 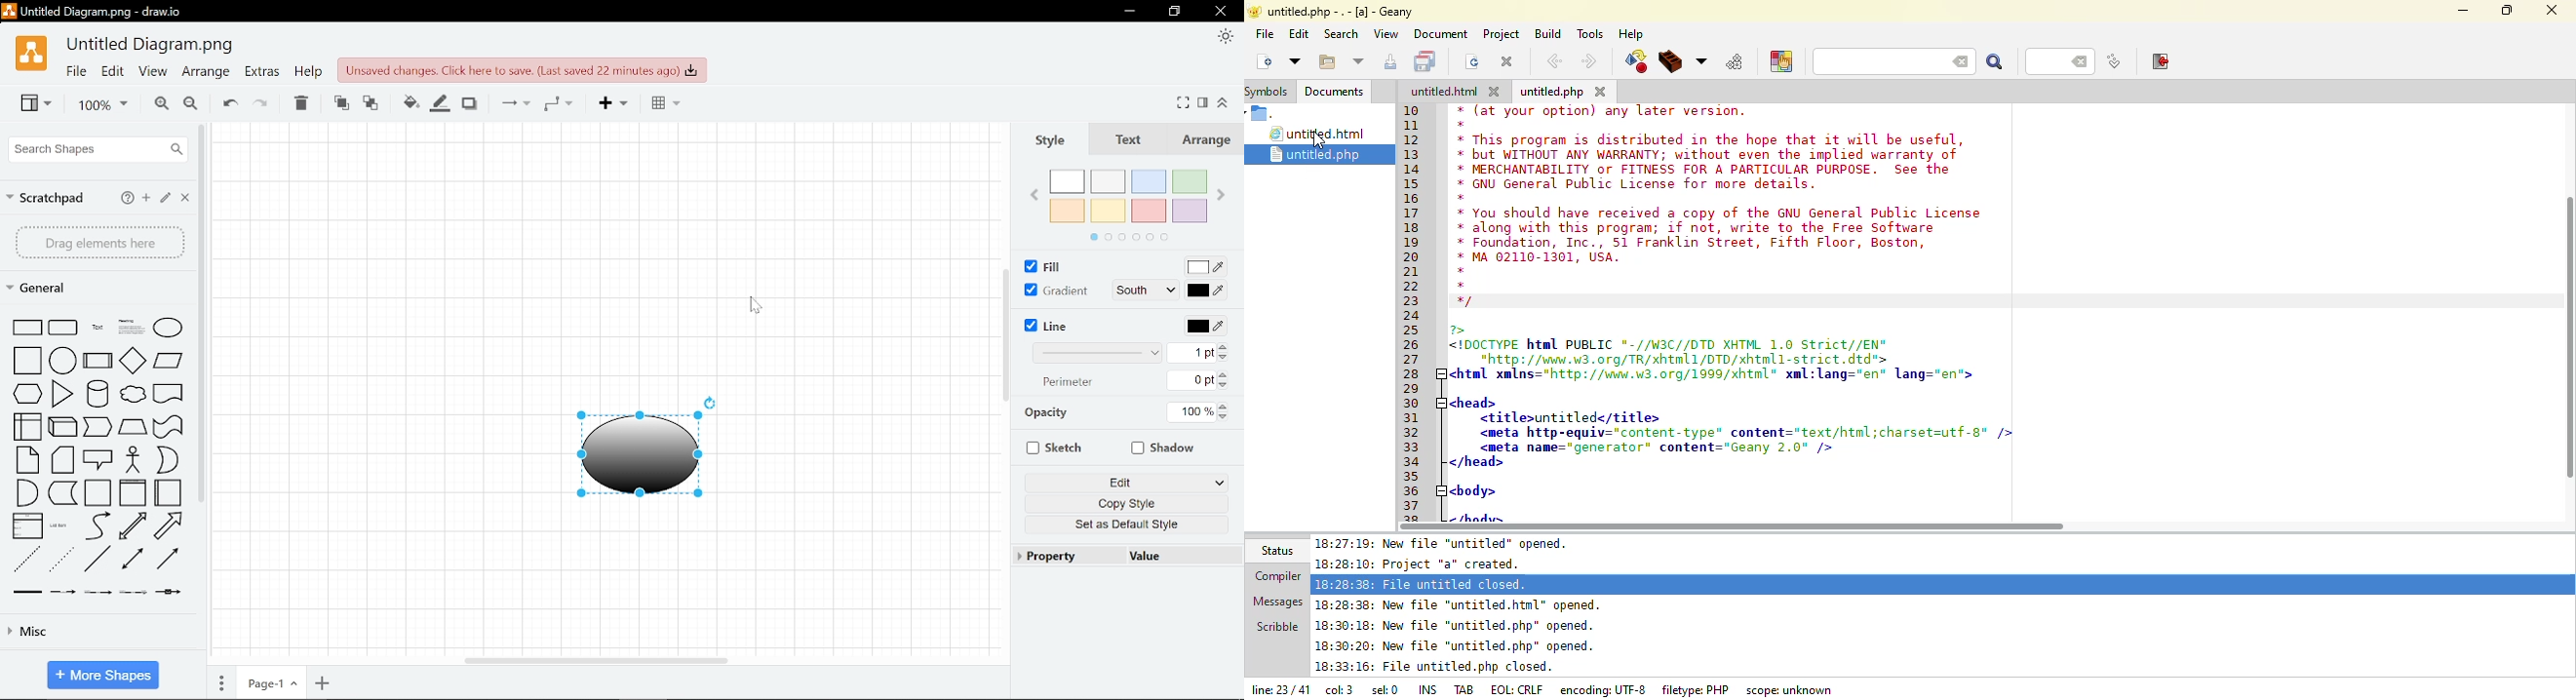 I want to click on Increase opacity, so click(x=1225, y=406).